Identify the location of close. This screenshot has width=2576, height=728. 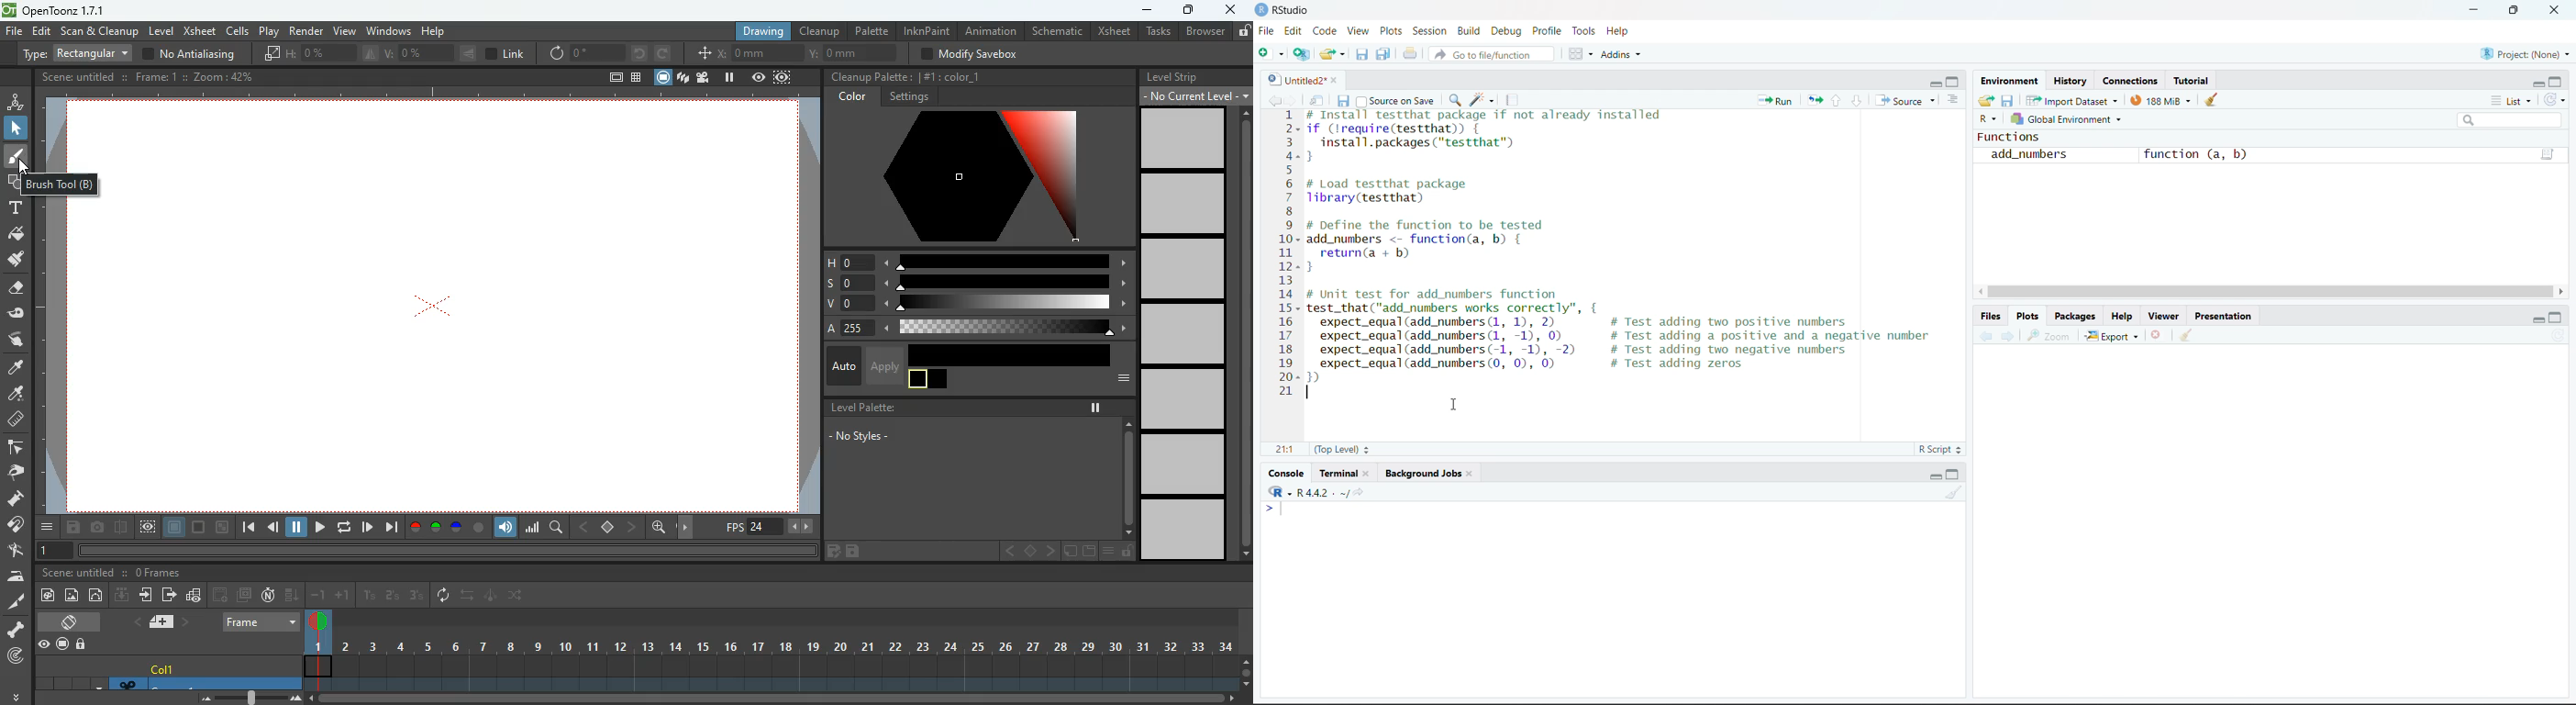
(2557, 10).